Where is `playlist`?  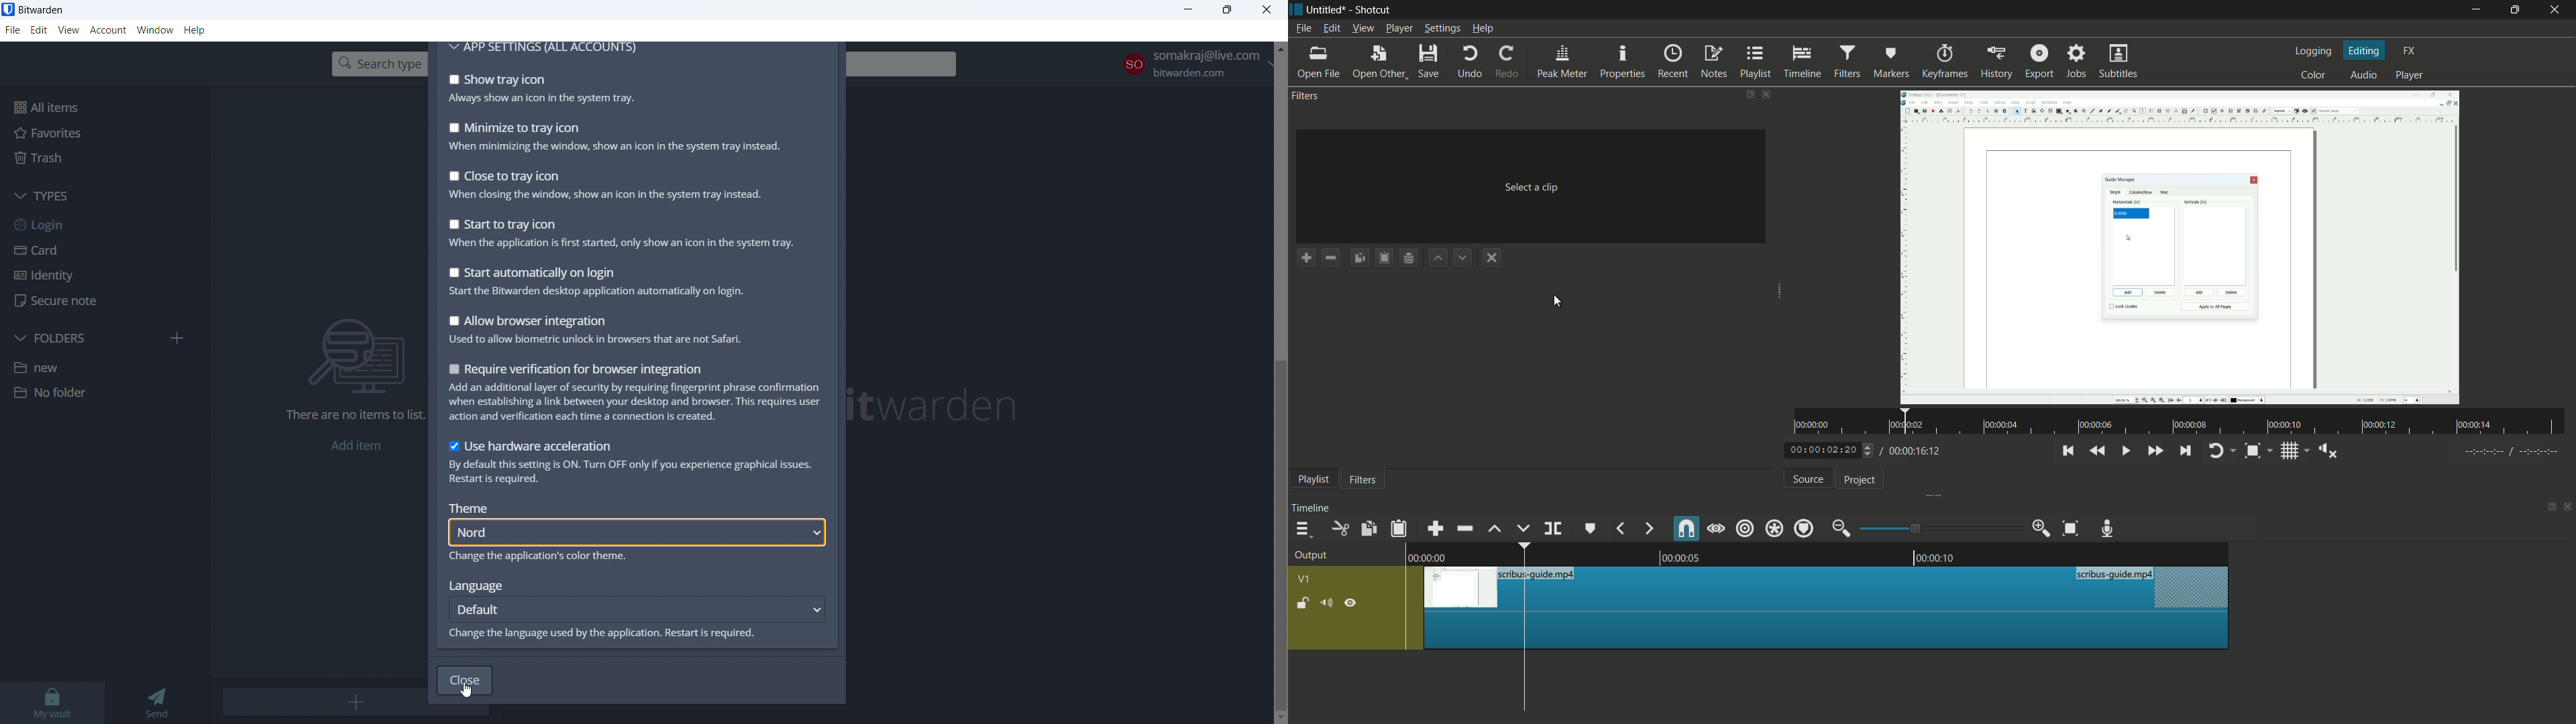 playlist is located at coordinates (1311, 480).